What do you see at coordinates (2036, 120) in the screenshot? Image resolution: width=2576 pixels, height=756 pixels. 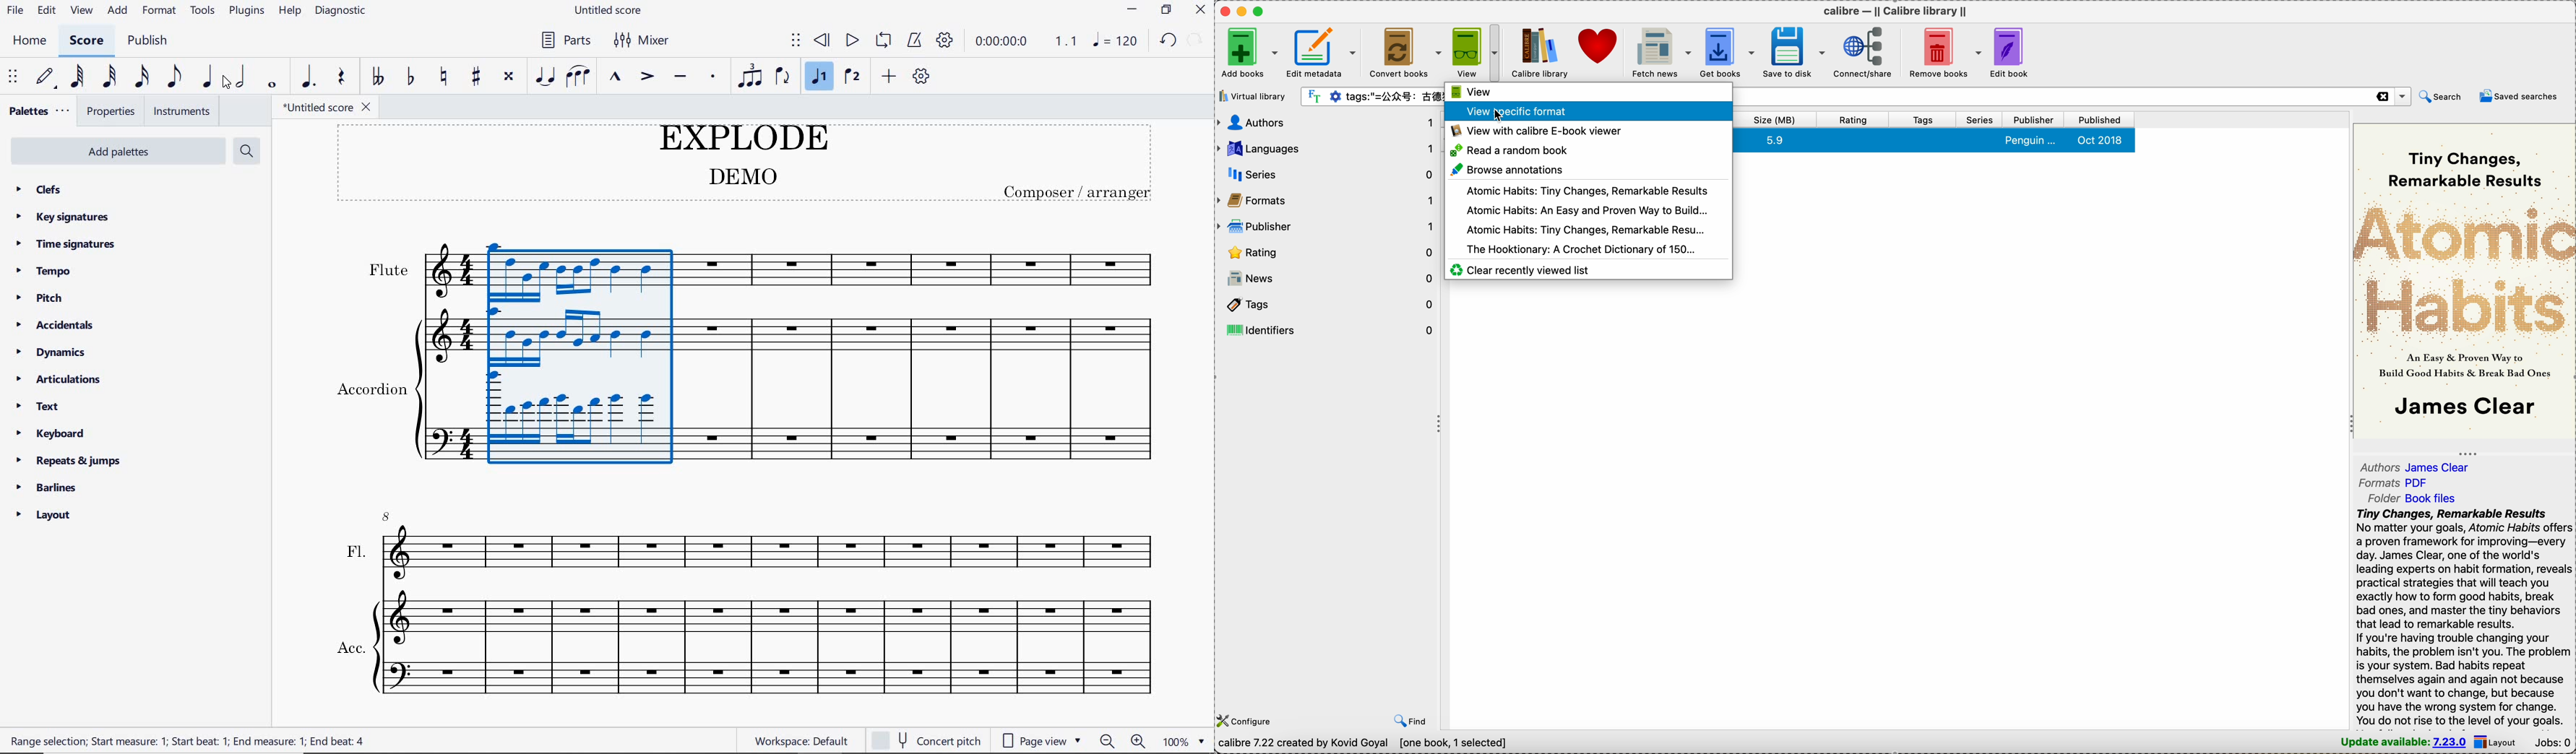 I see `publisher` at bounding box center [2036, 120].